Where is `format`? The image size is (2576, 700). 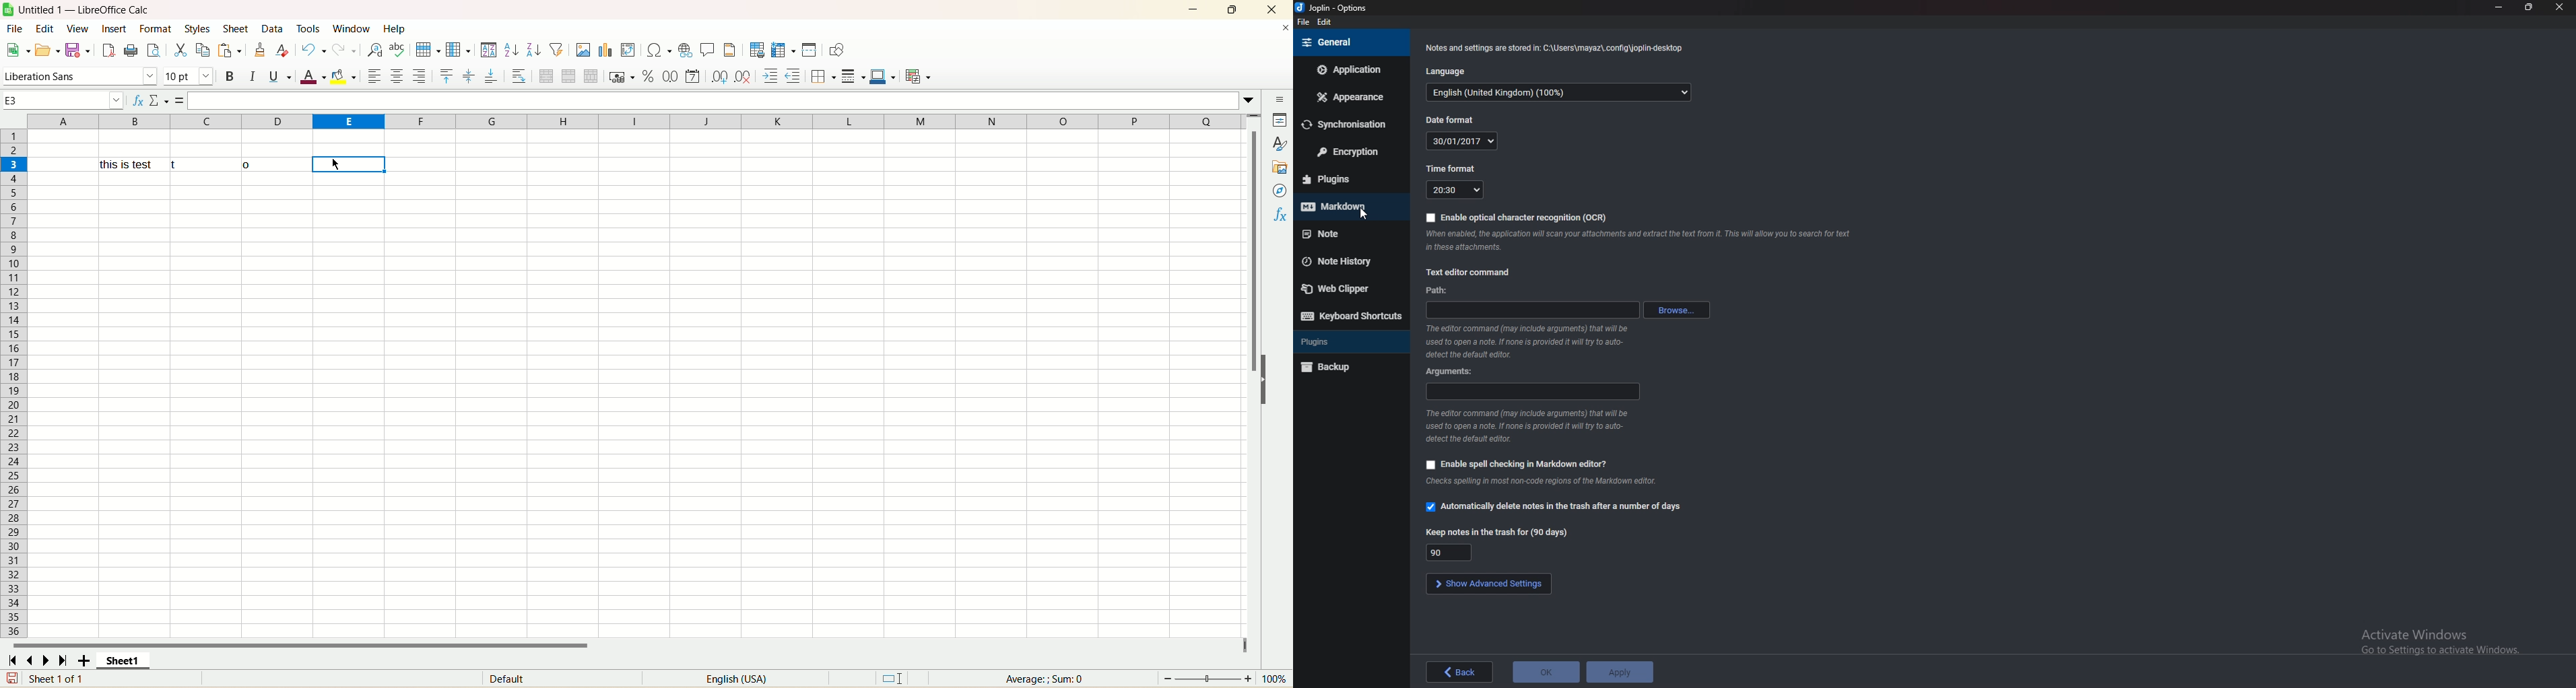 format is located at coordinates (155, 30).